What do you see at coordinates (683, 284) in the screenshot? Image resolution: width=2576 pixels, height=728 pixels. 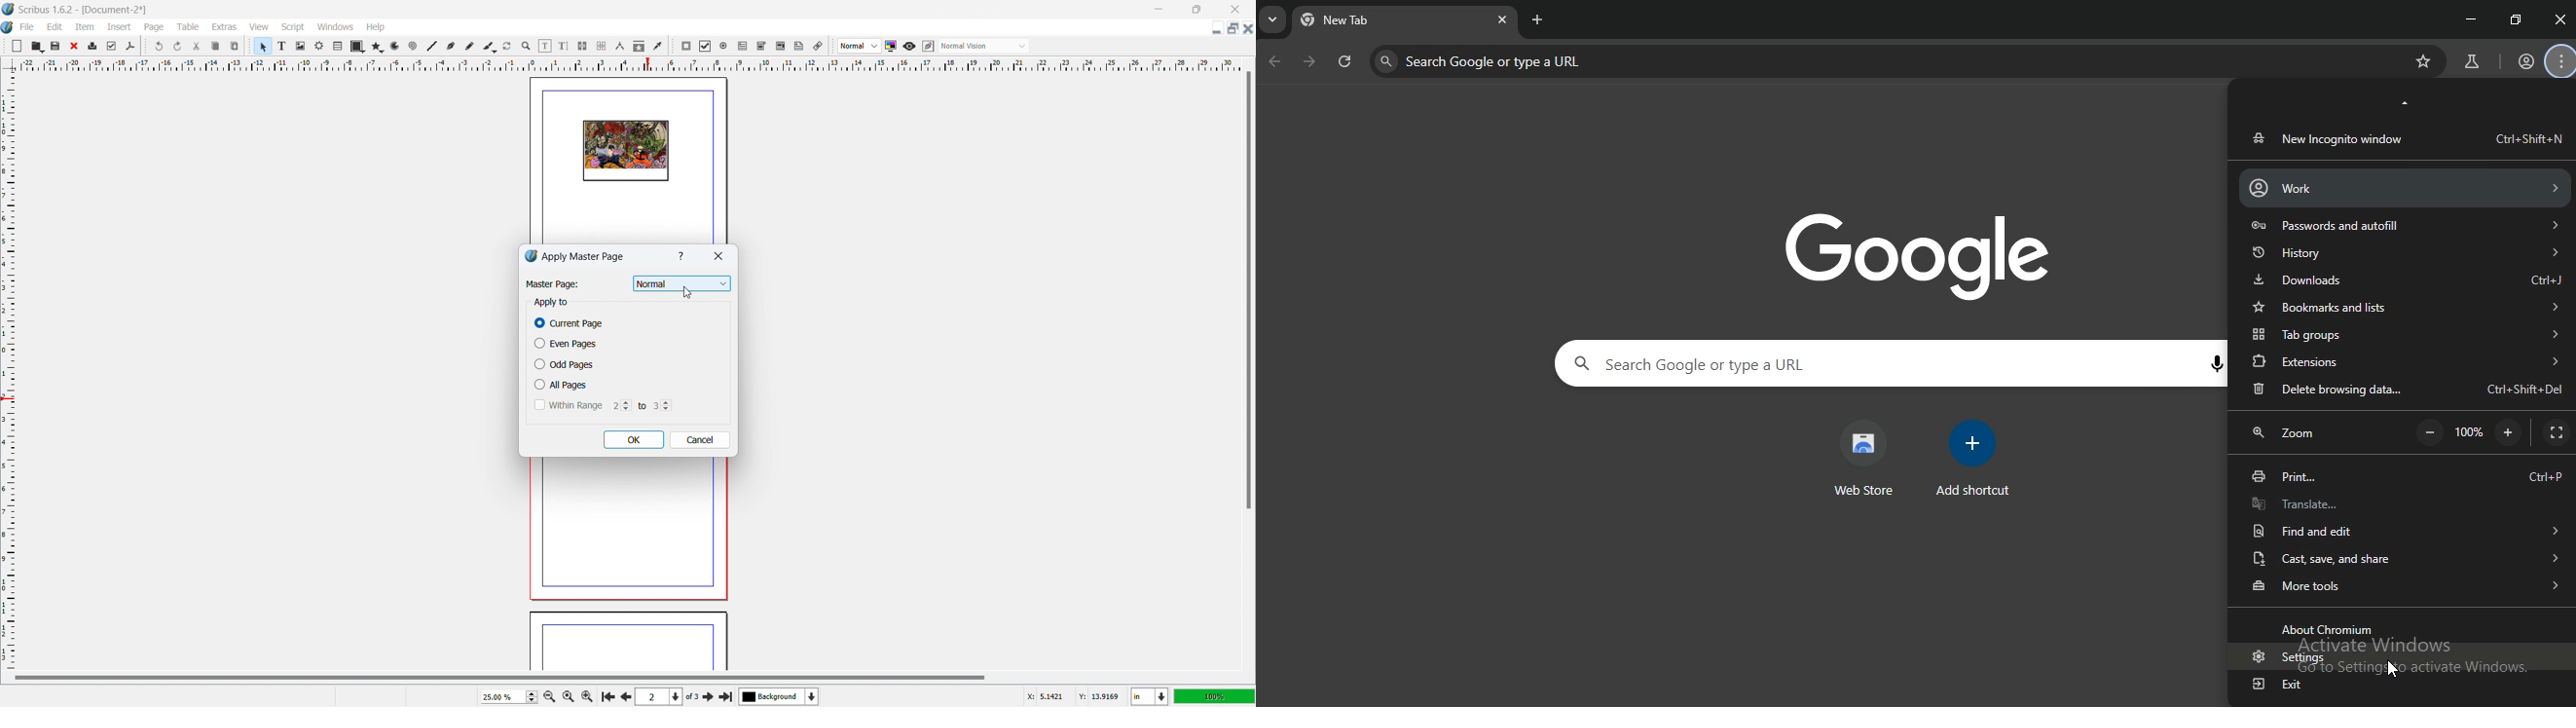 I see `select master page` at bounding box center [683, 284].